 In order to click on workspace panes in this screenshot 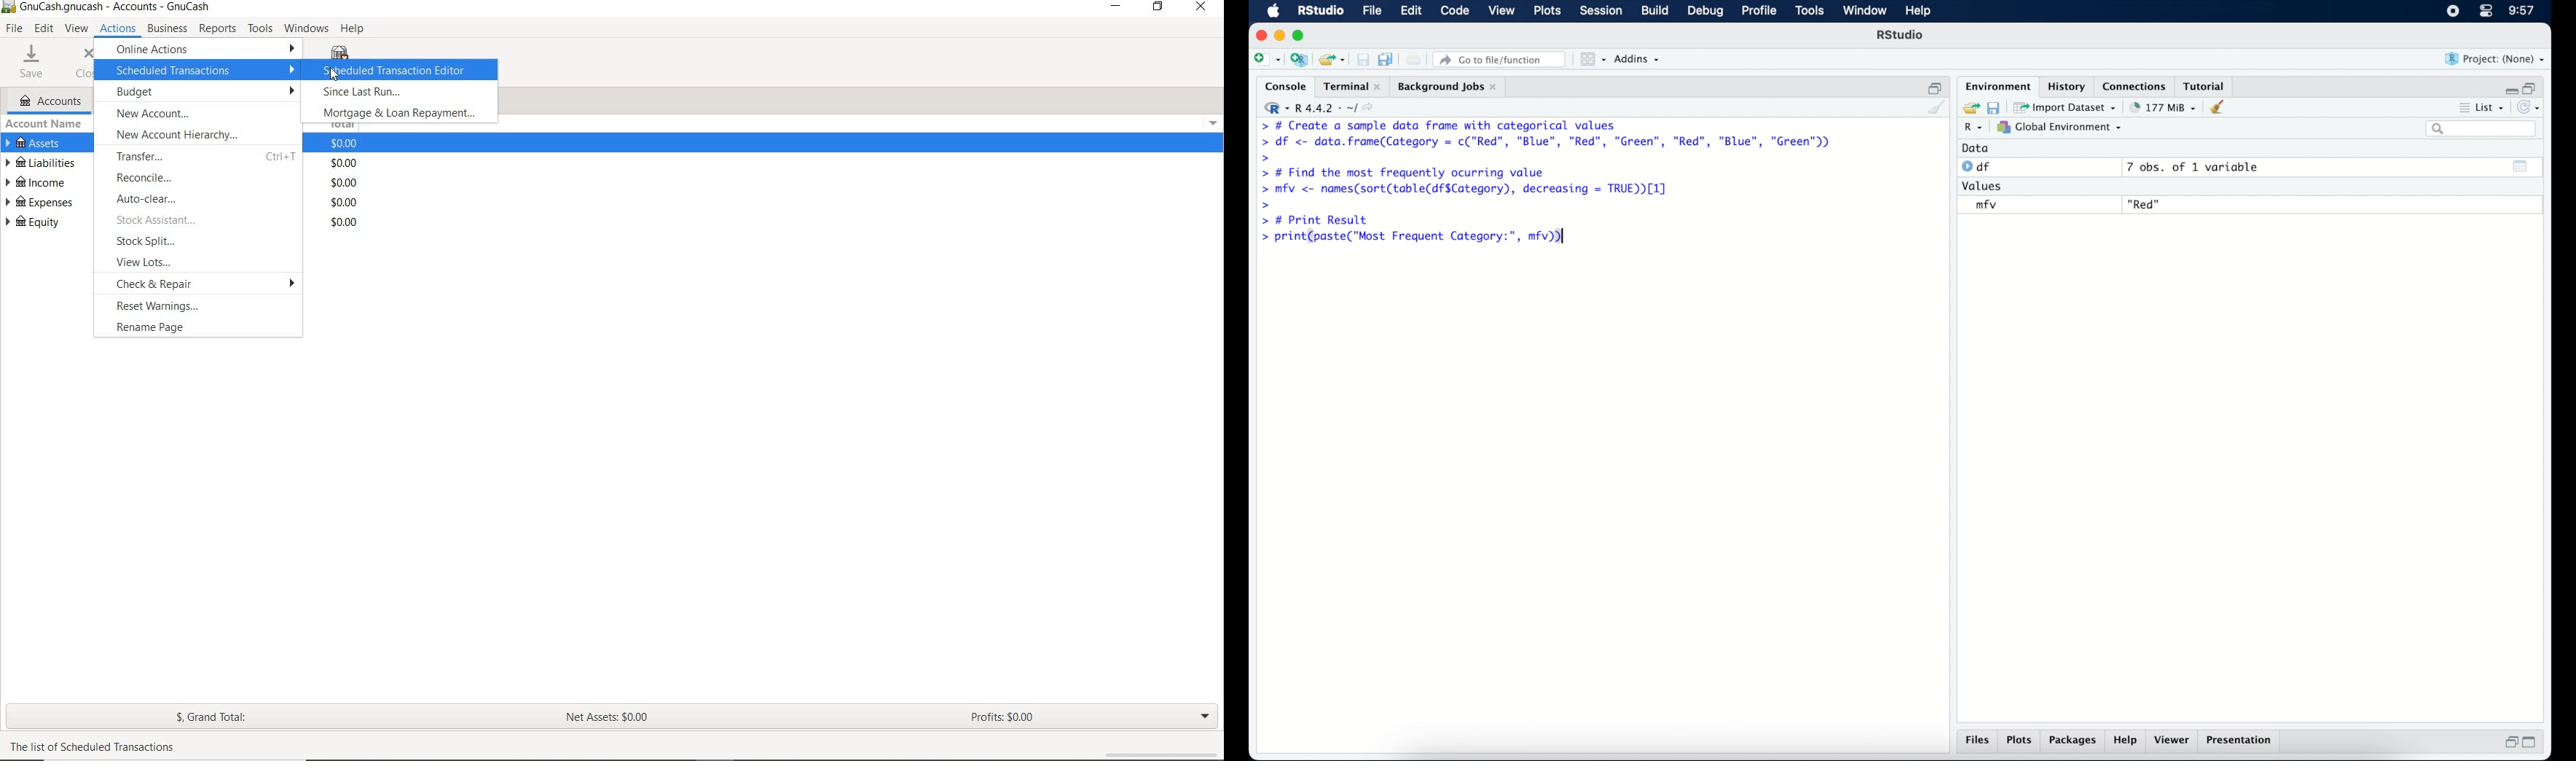, I will do `click(1592, 59)`.